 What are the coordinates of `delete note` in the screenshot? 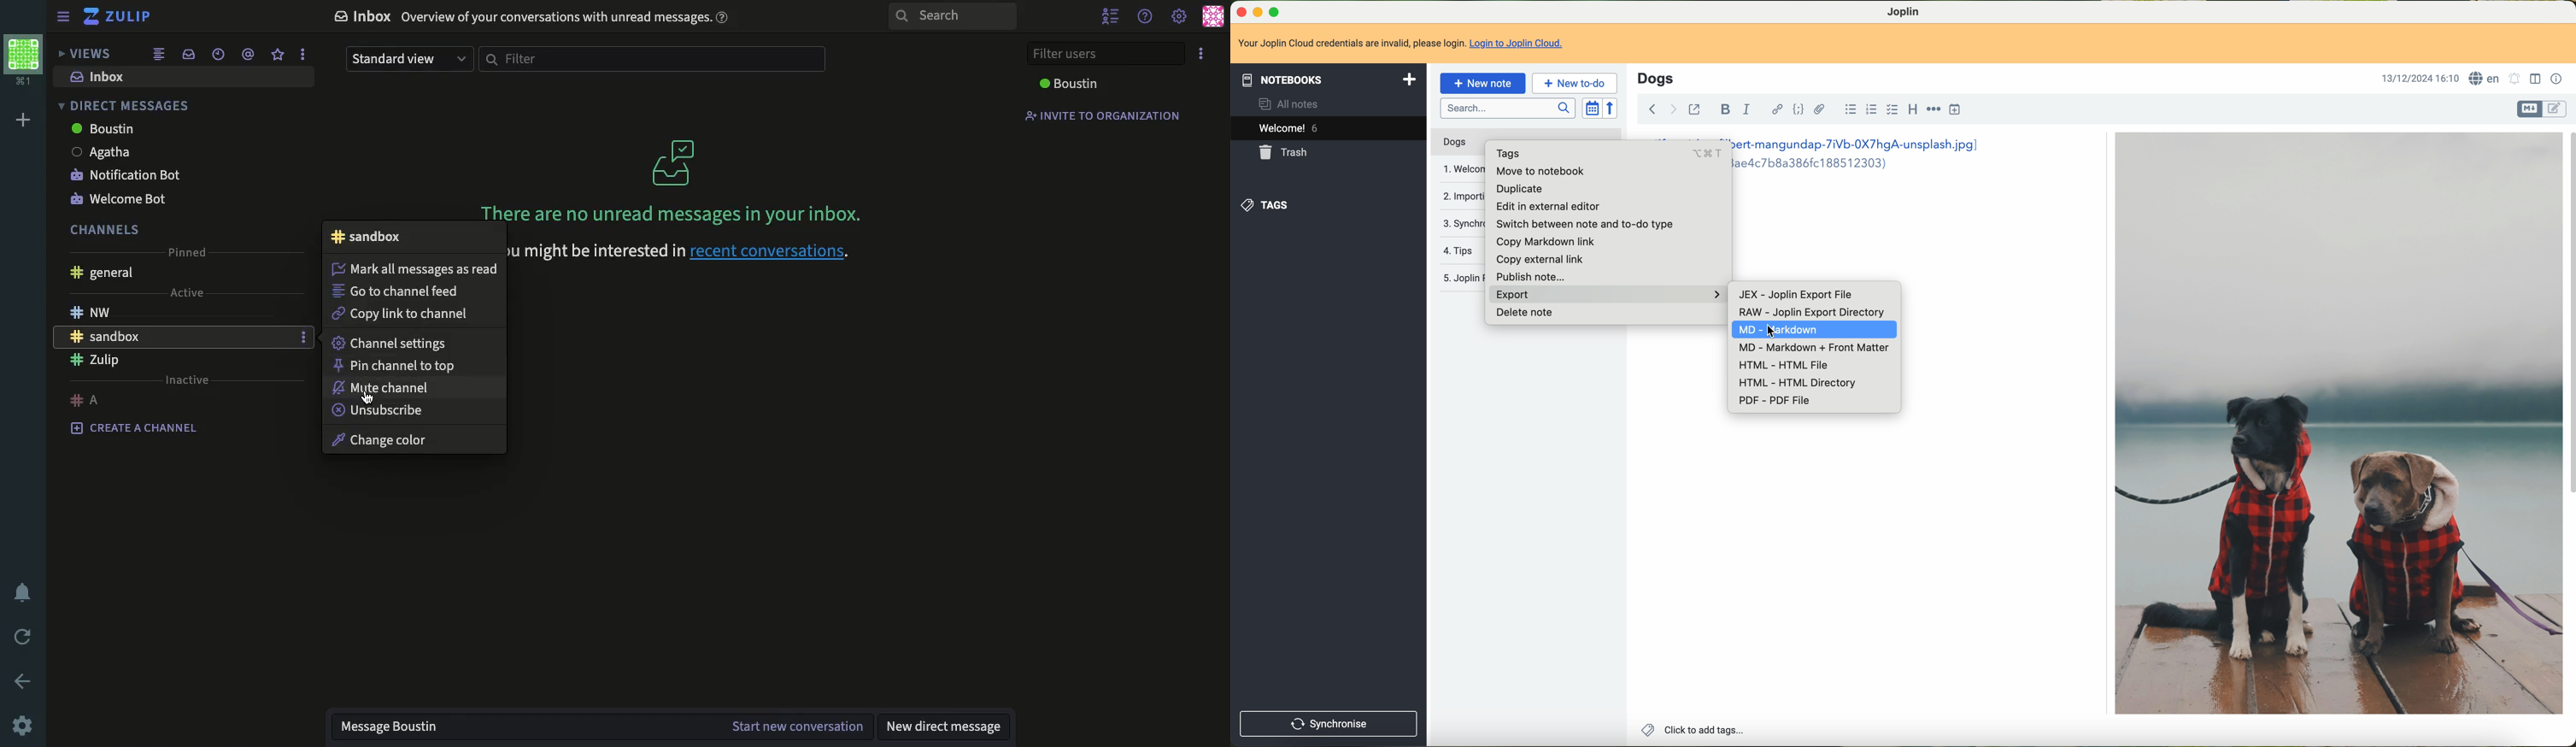 It's located at (1524, 313).